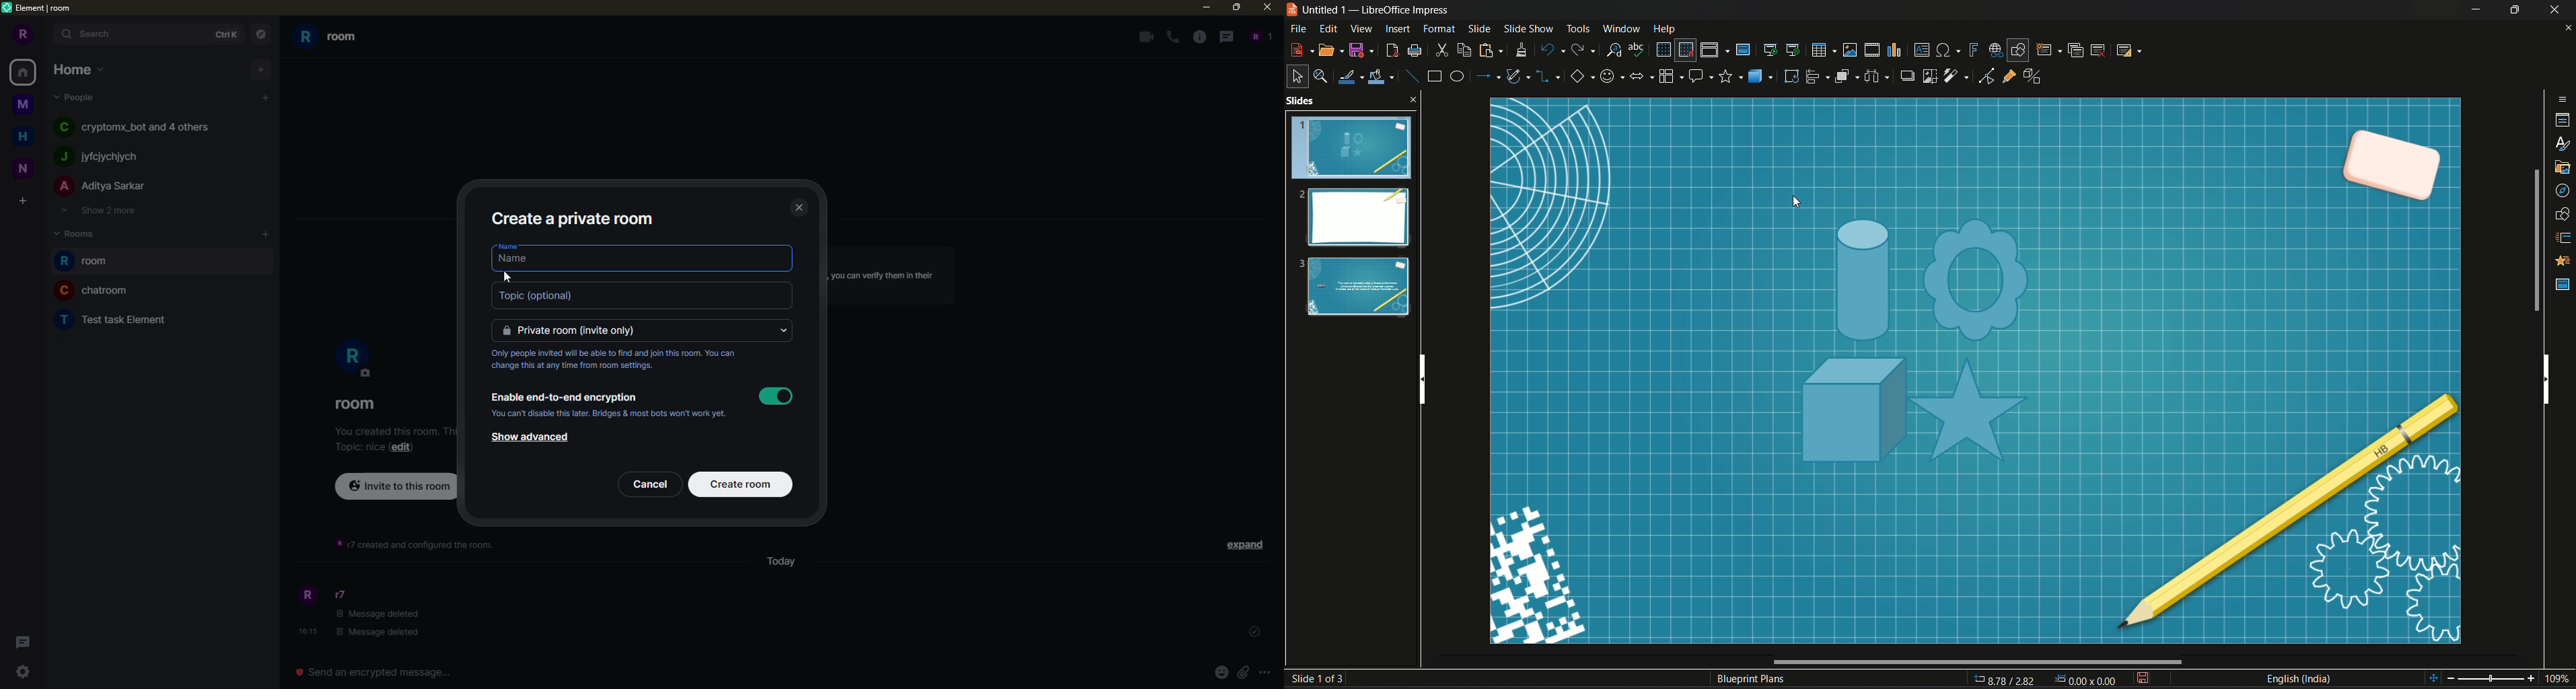 This screenshot has height=700, width=2576. What do you see at coordinates (1637, 49) in the screenshot?
I see `spelling` at bounding box center [1637, 49].